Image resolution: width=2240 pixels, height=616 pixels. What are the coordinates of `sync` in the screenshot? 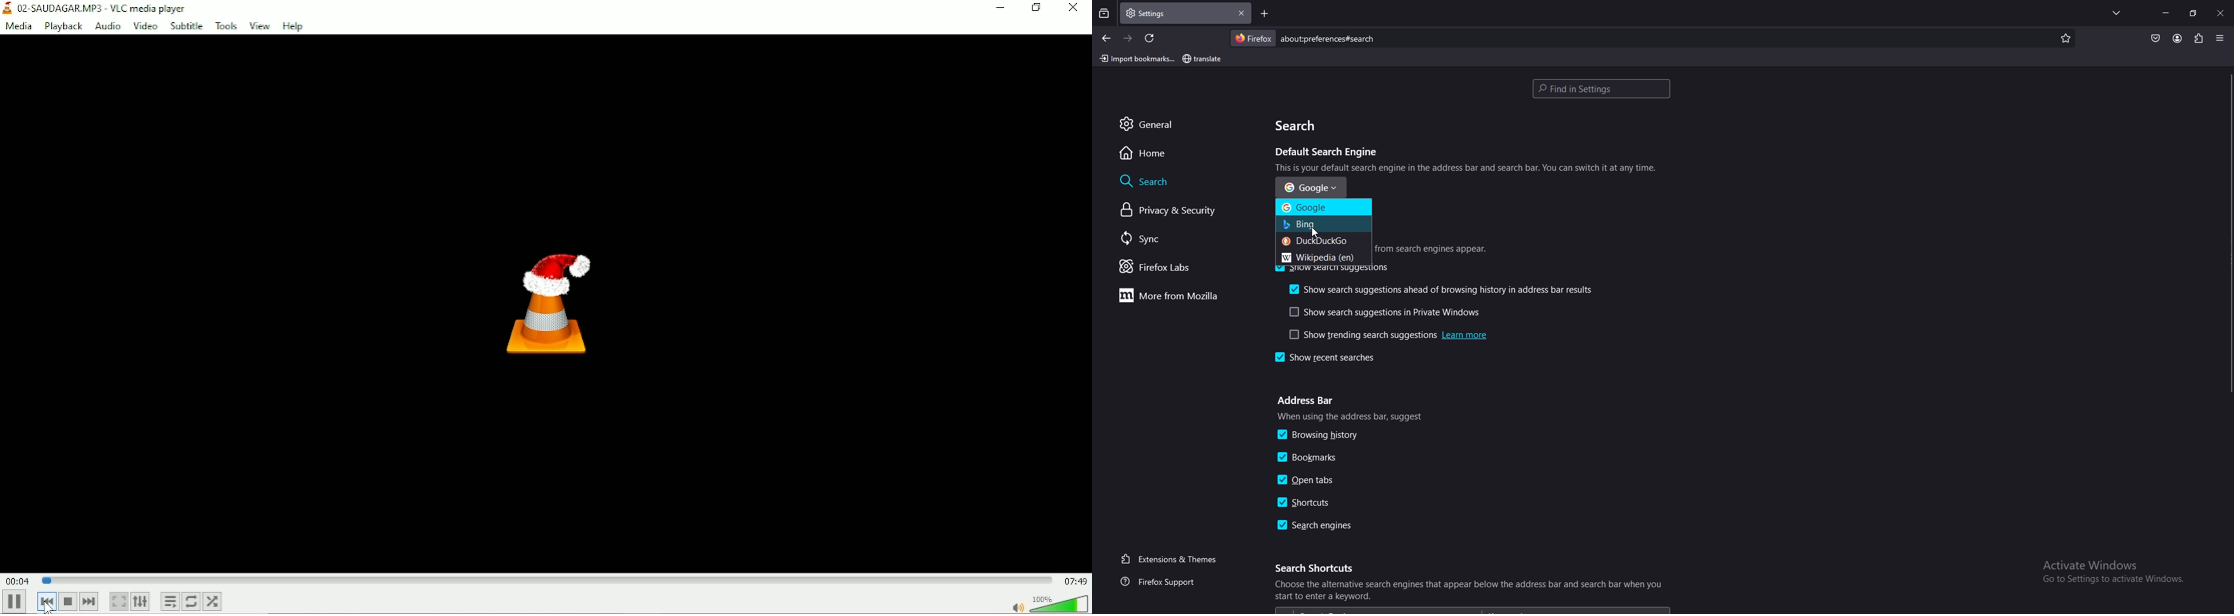 It's located at (1174, 240).